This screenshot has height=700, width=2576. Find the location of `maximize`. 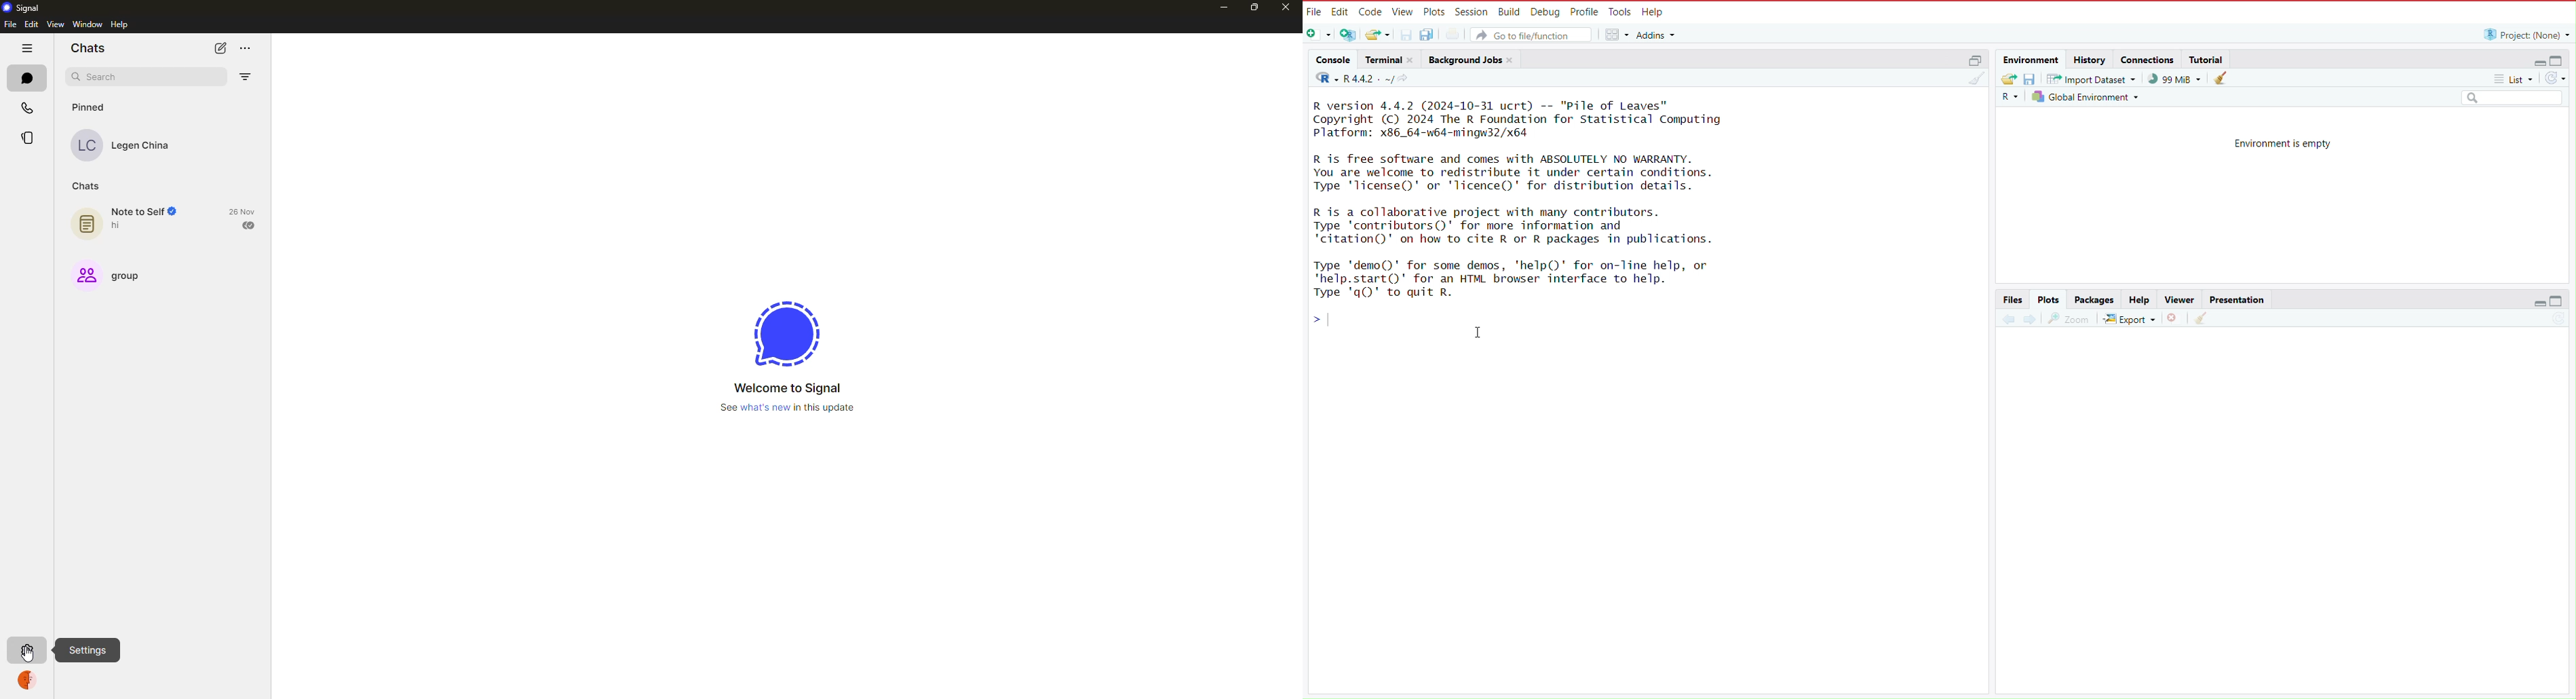

maximize is located at coordinates (2562, 58).